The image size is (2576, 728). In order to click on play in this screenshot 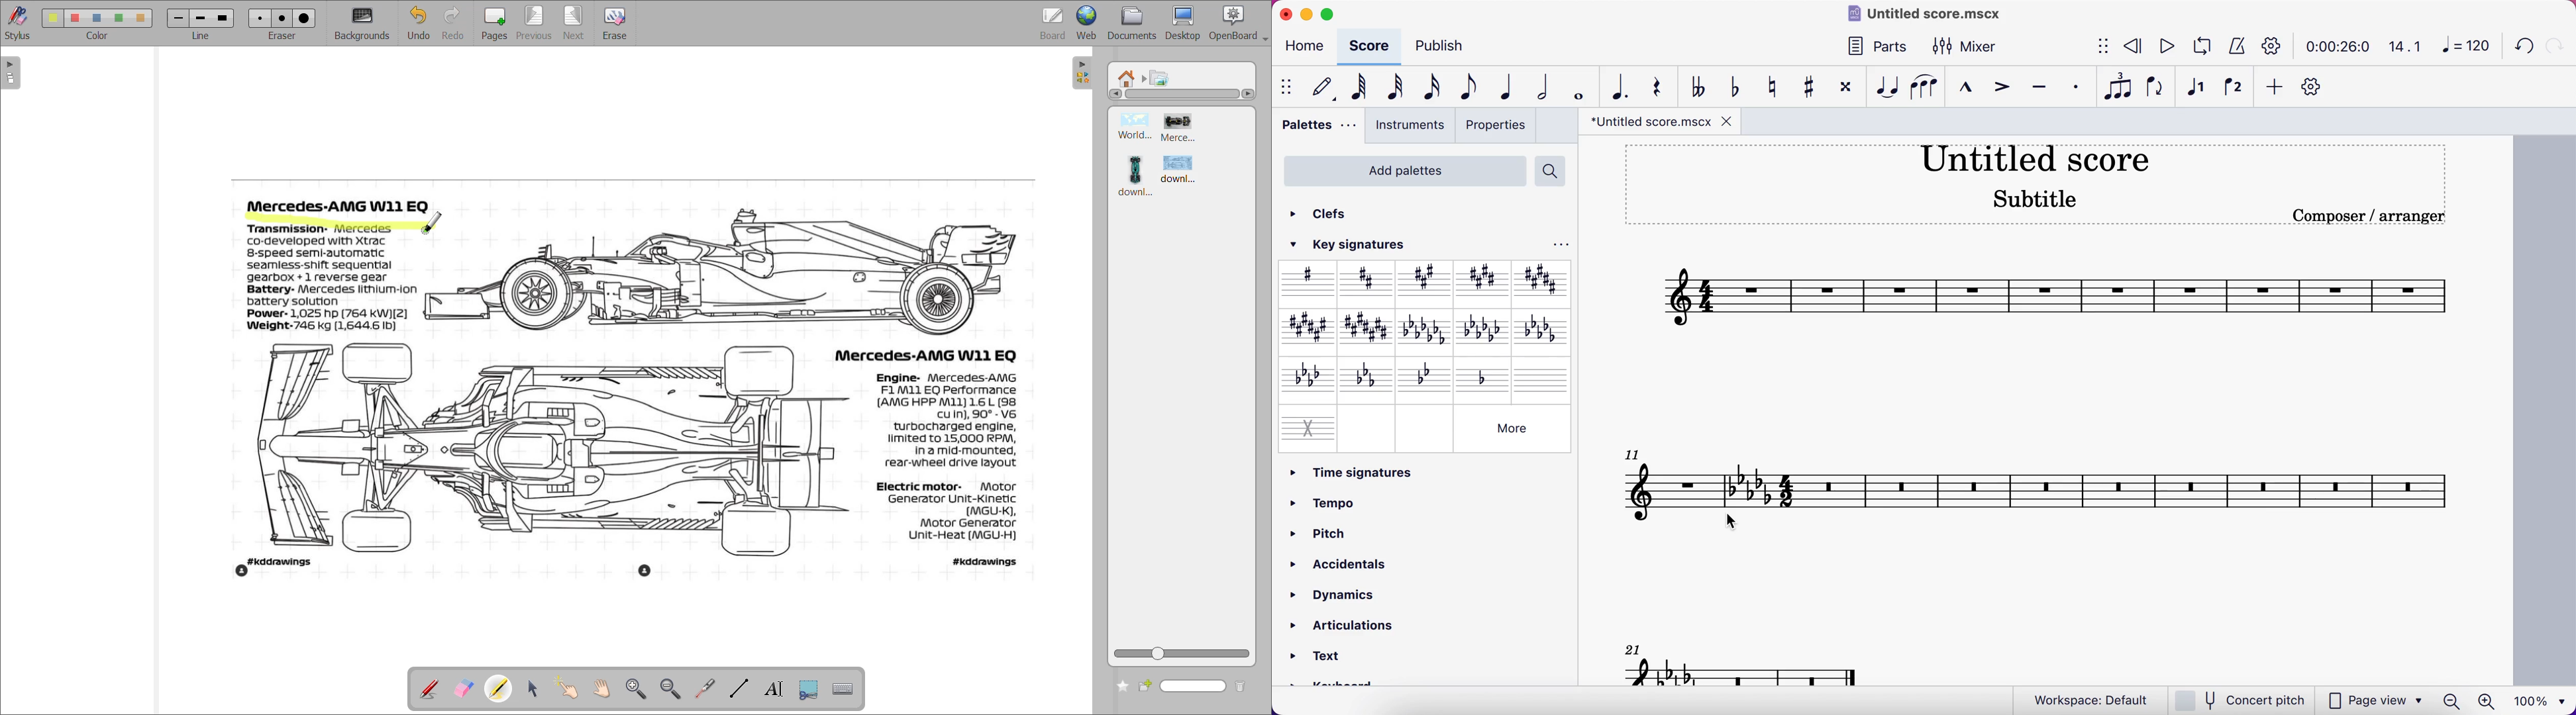, I will do `click(2163, 45)`.